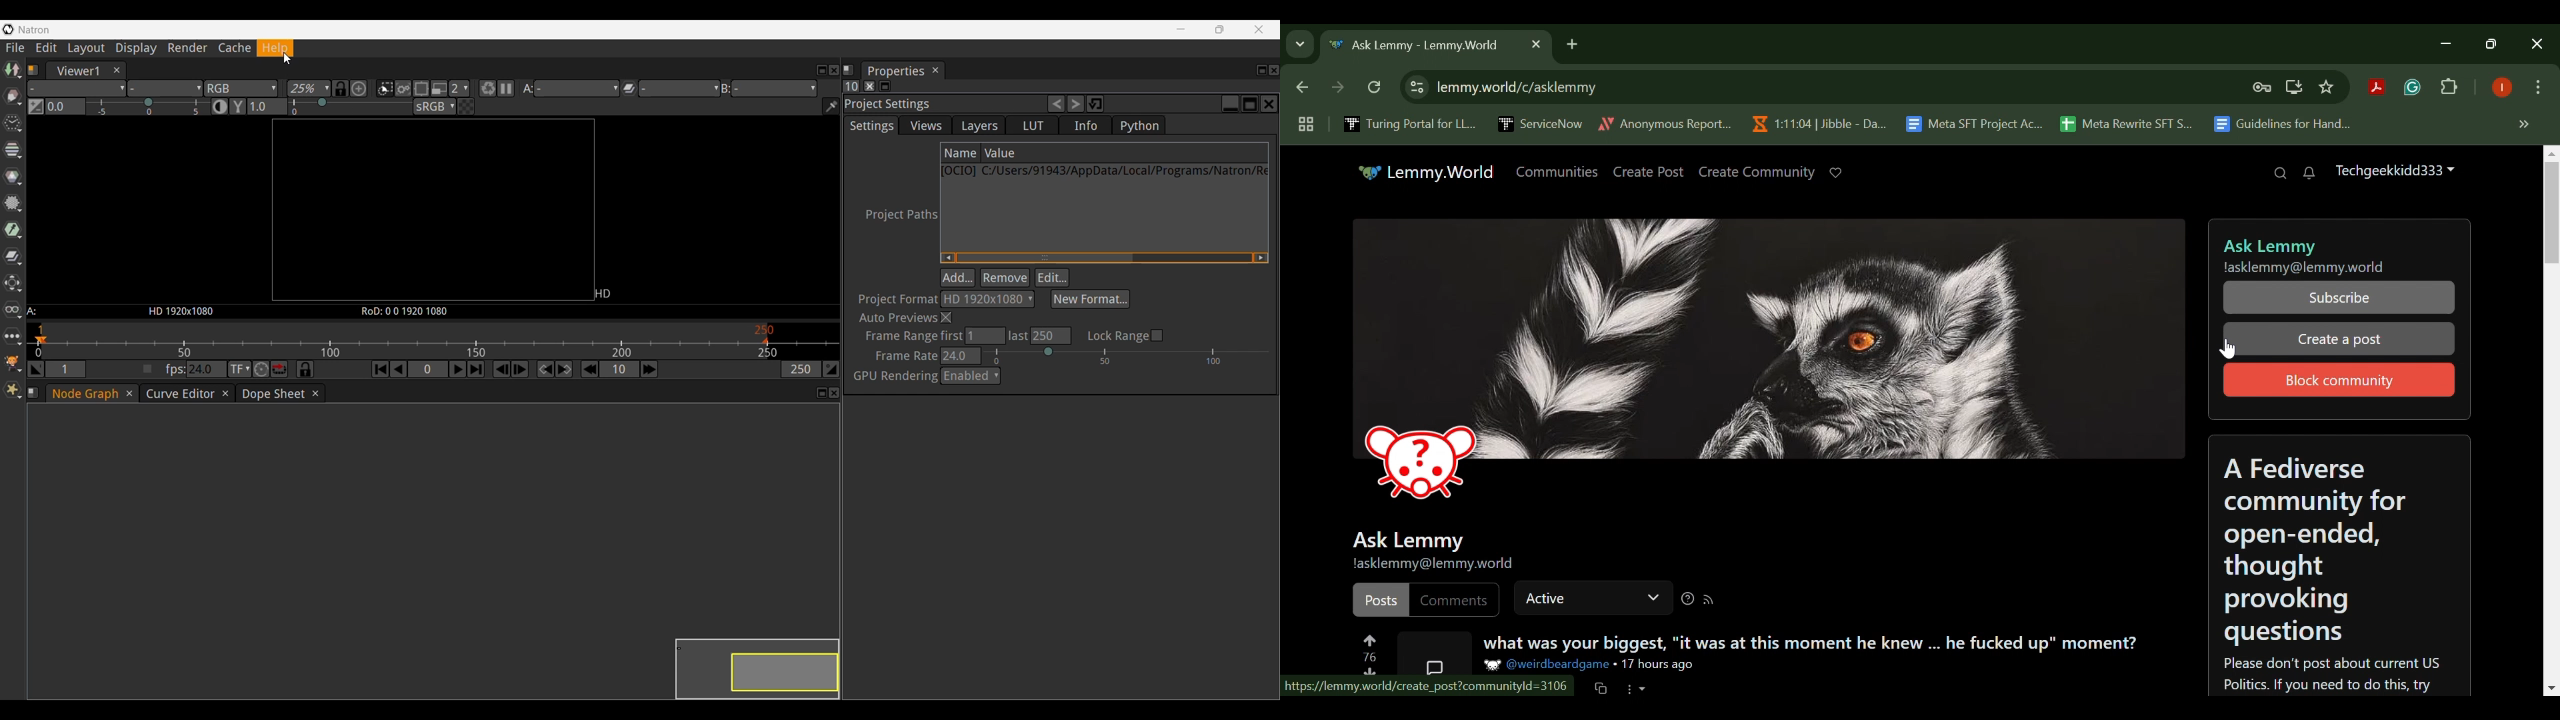 The height and width of the screenshot is (728, 2576). I want to click on Render menu, so click(187, 49).